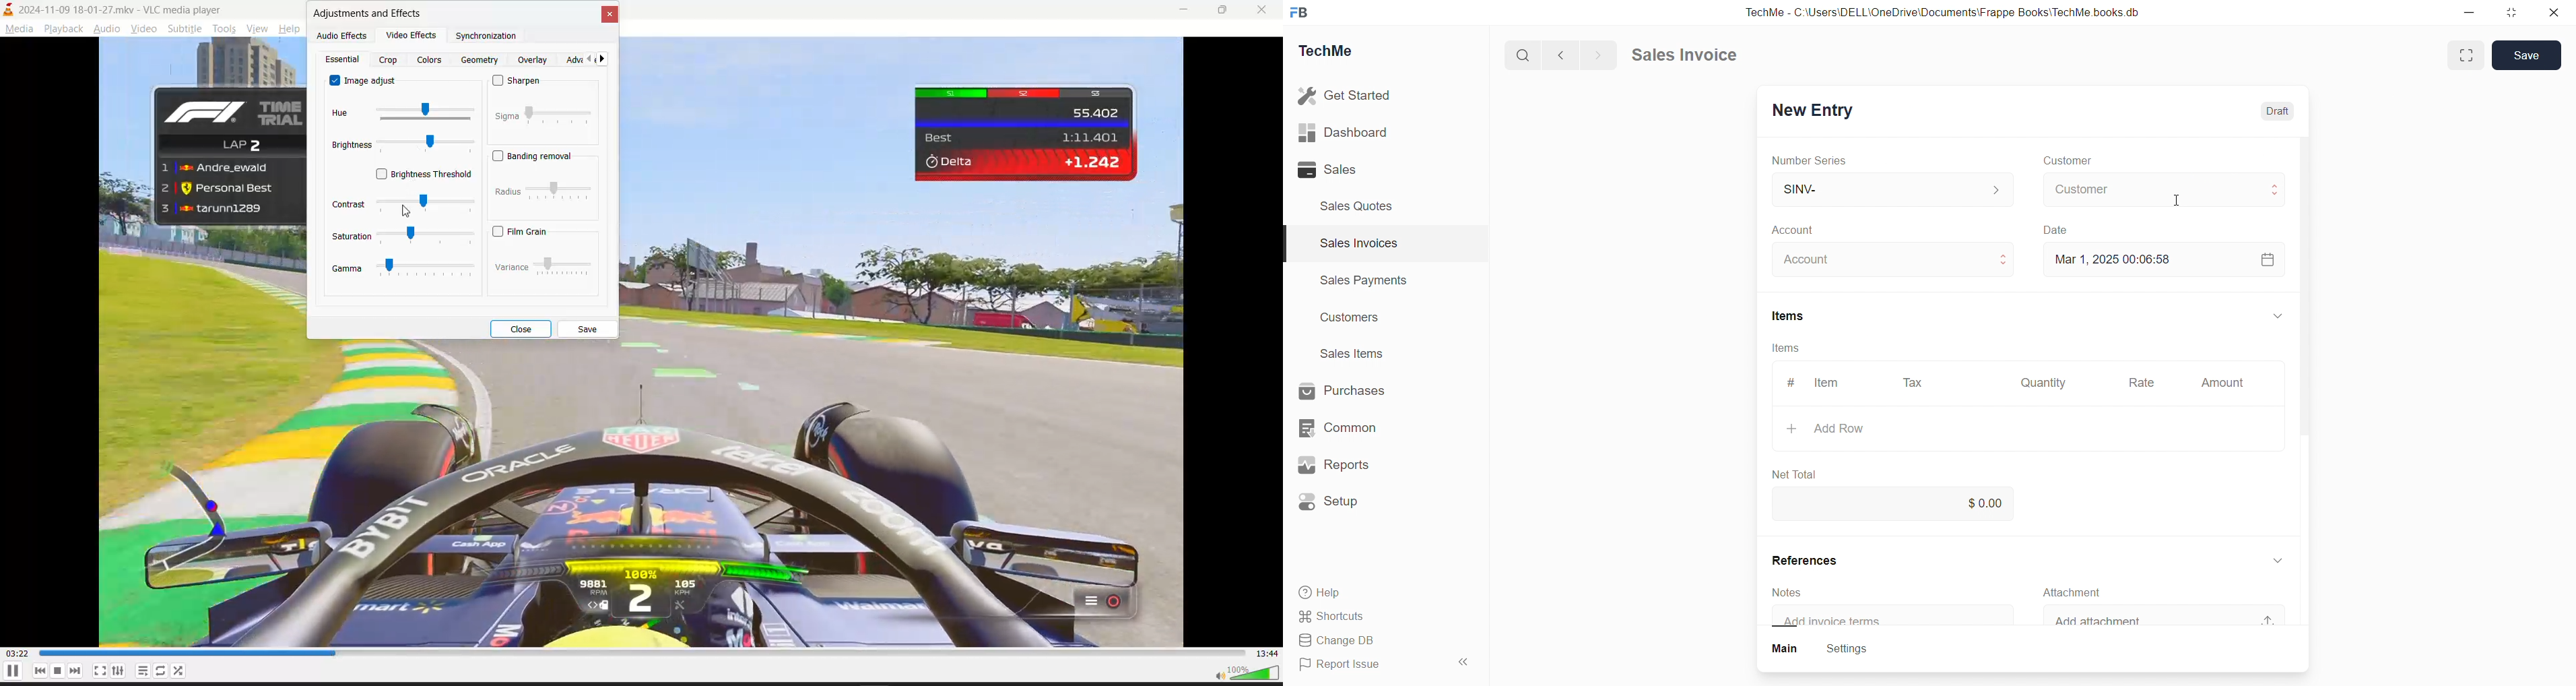  What do you see at coordinates (2005, 260) in the screenshot?
I see `Increase decrease button` at bounding box center [2005, 260].